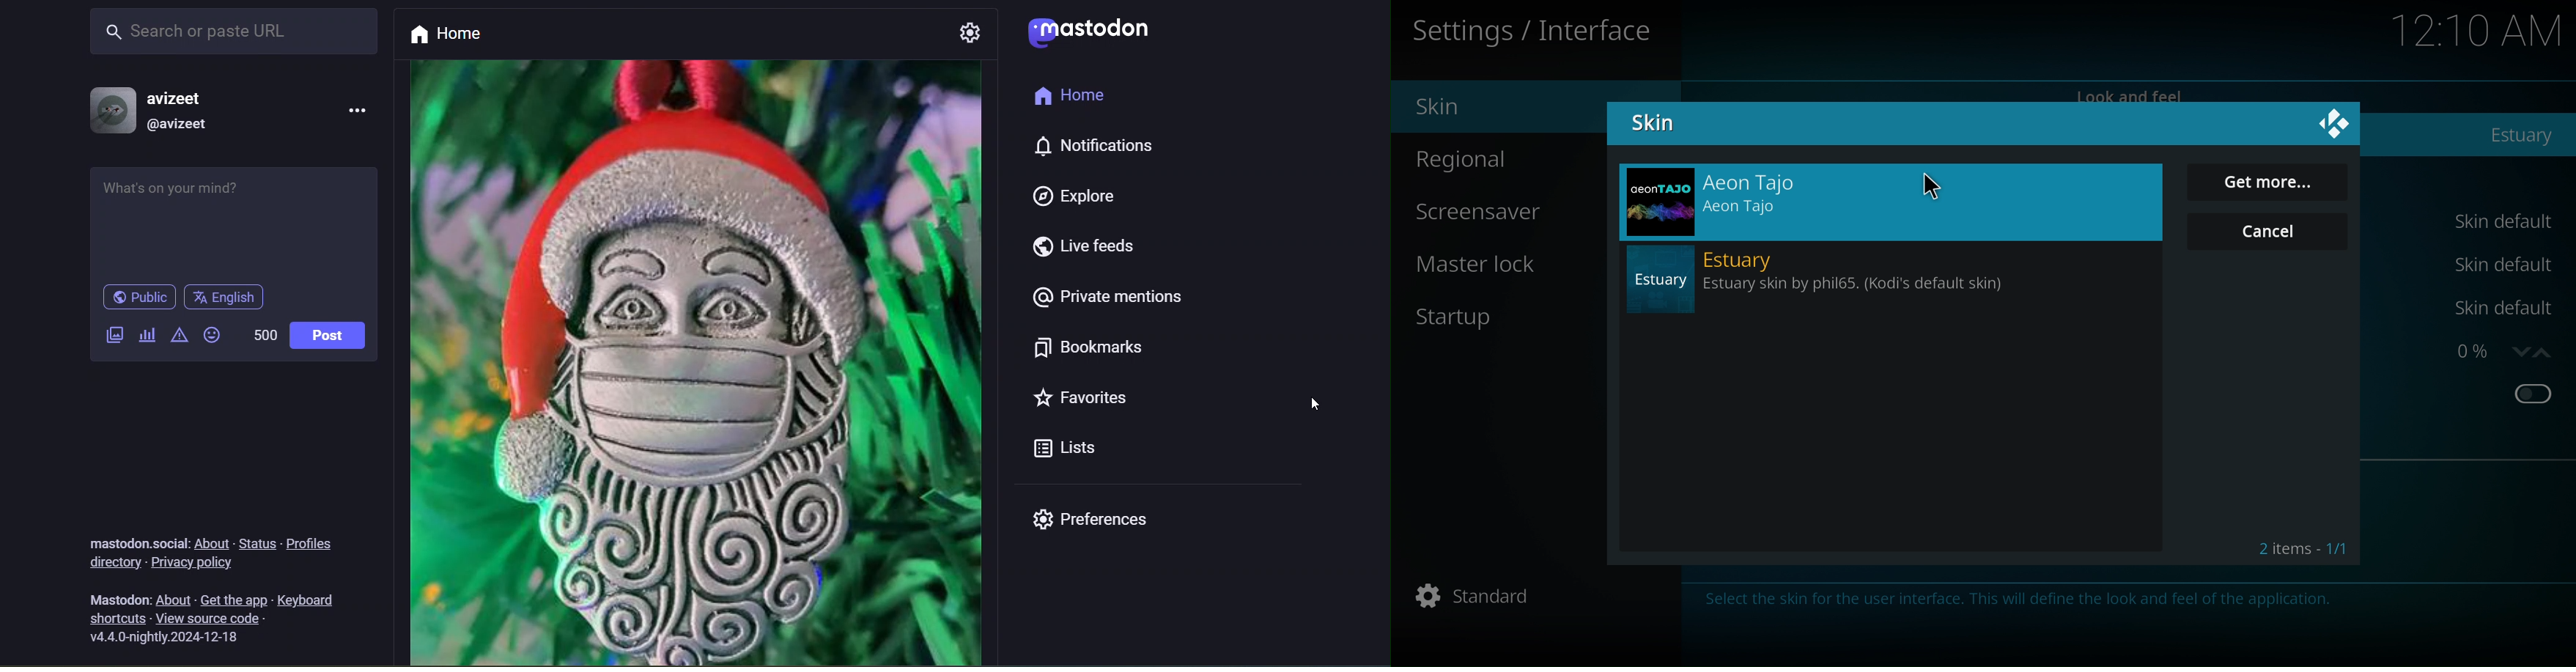  What do you see at coordinates (224, 298) in the screenshot?
I see `language` at bounding box center [224, 298].